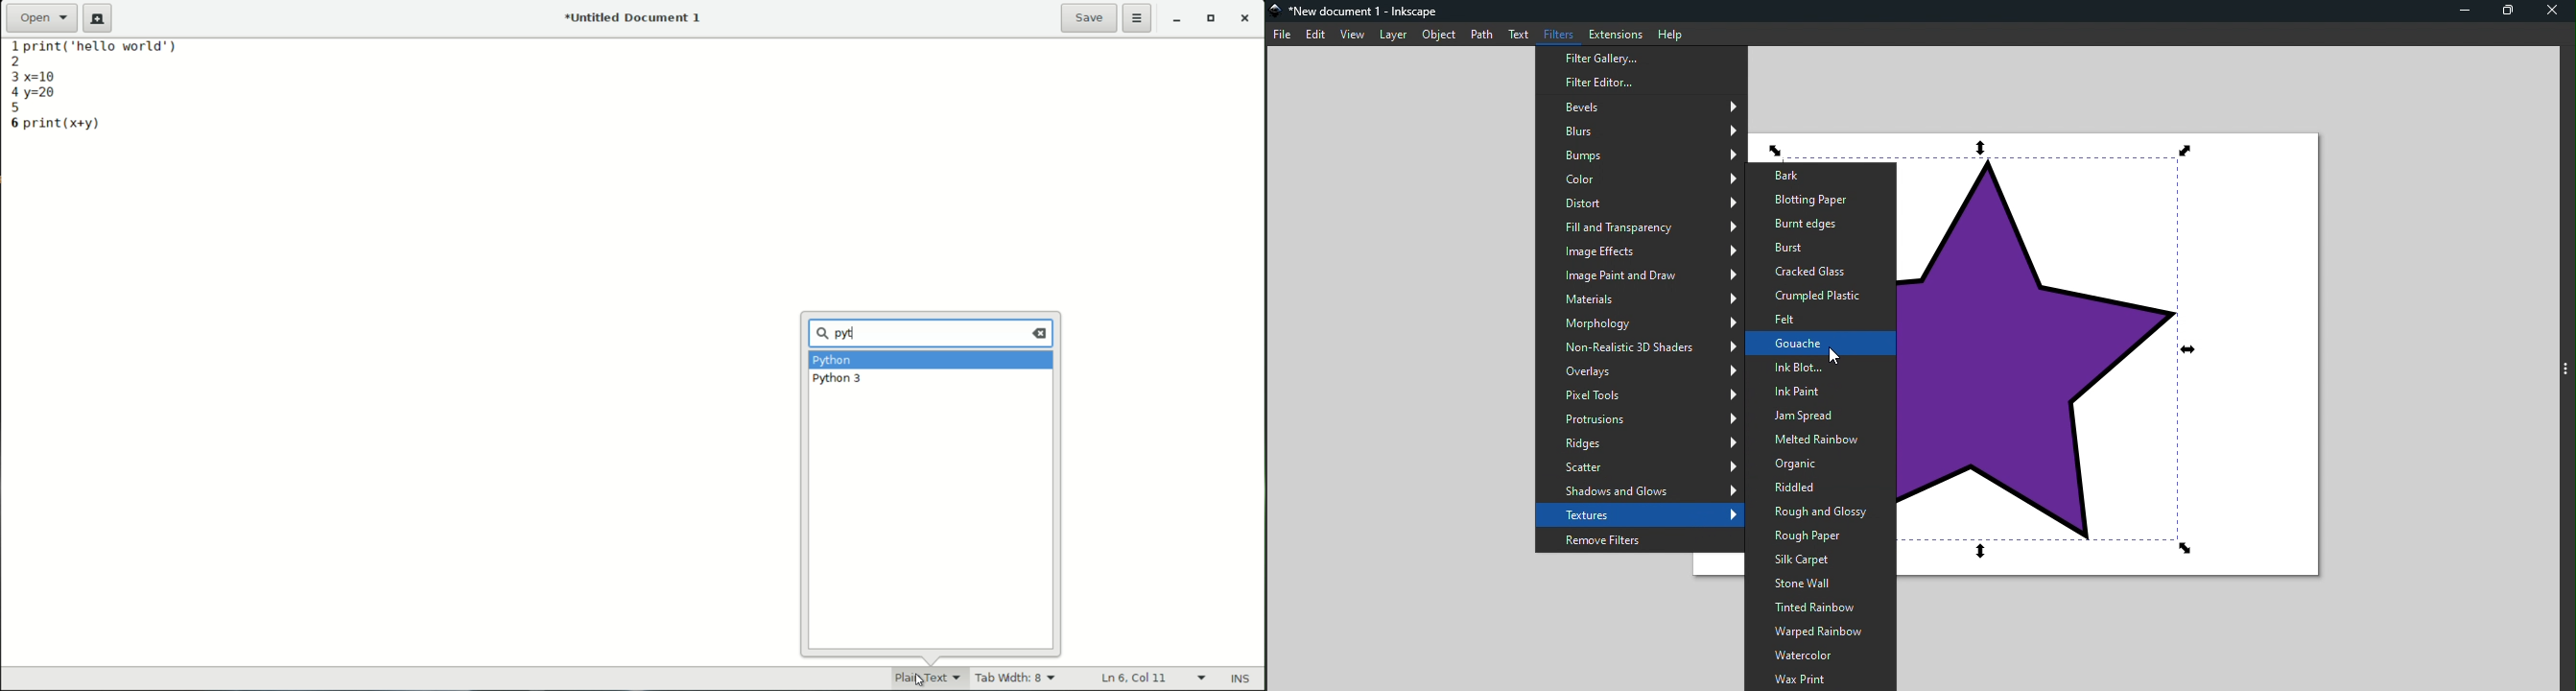  I want to click on Jam spread, so click(1818, 417).